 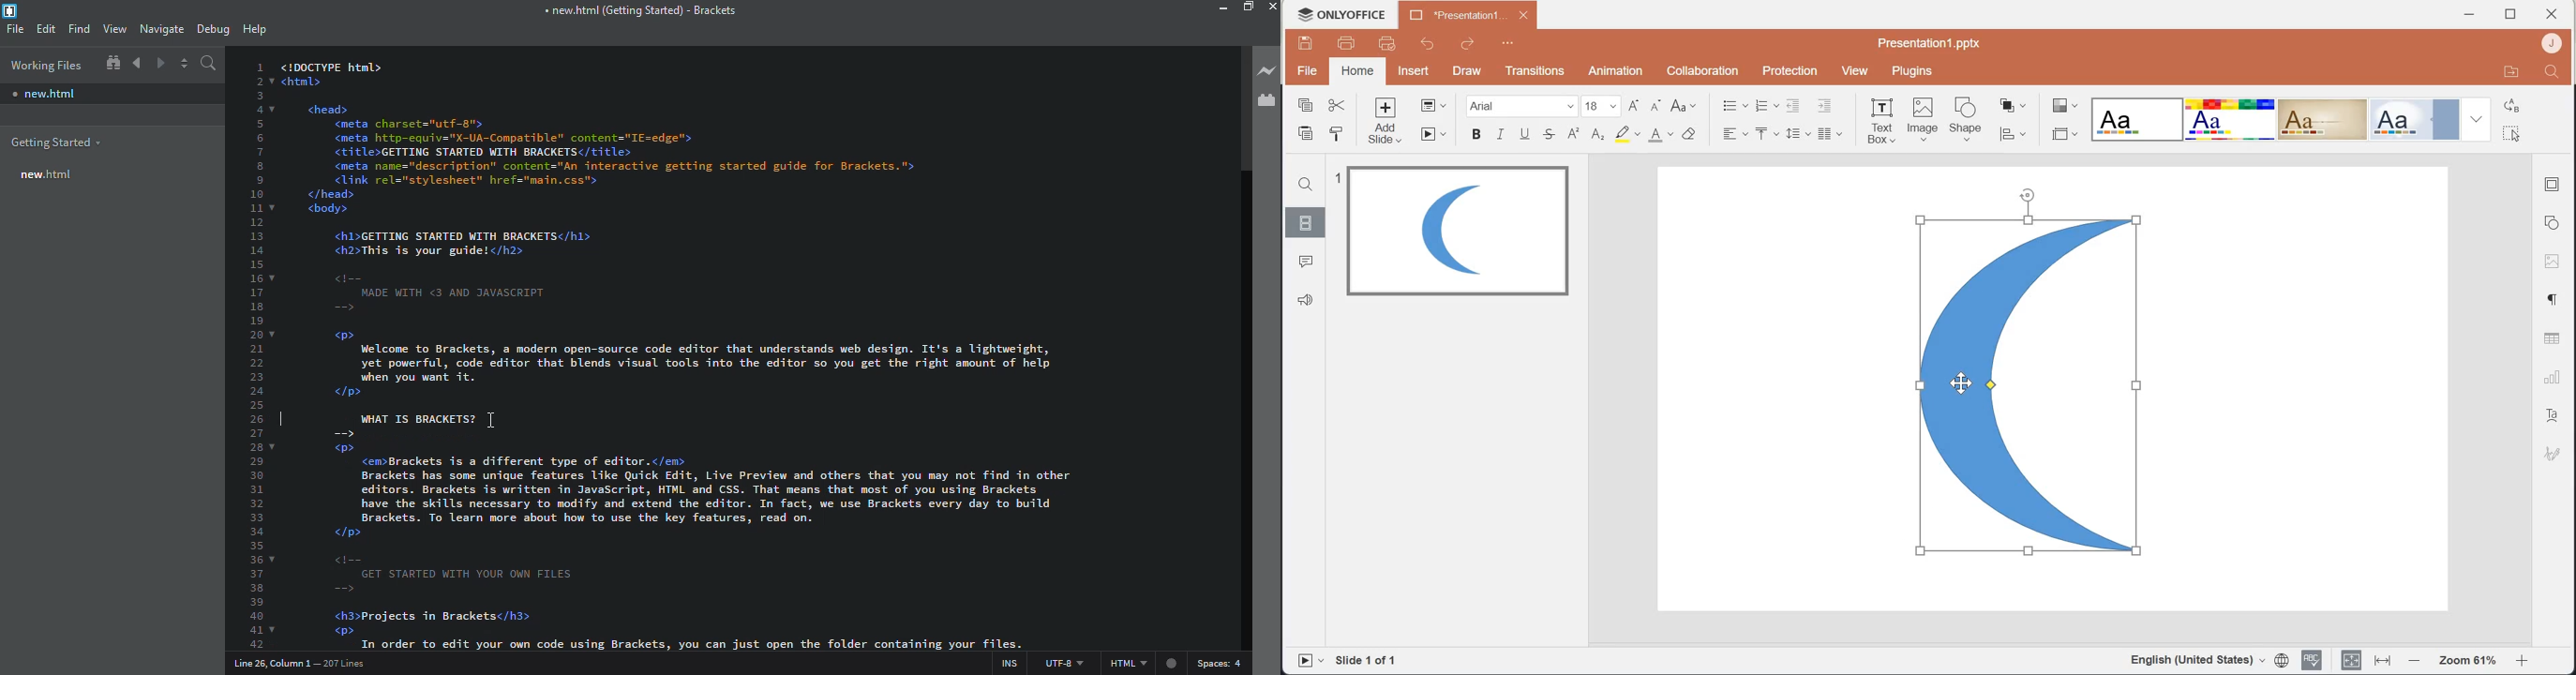 I want to click on Fit to width, so click(x=2382, y=662).